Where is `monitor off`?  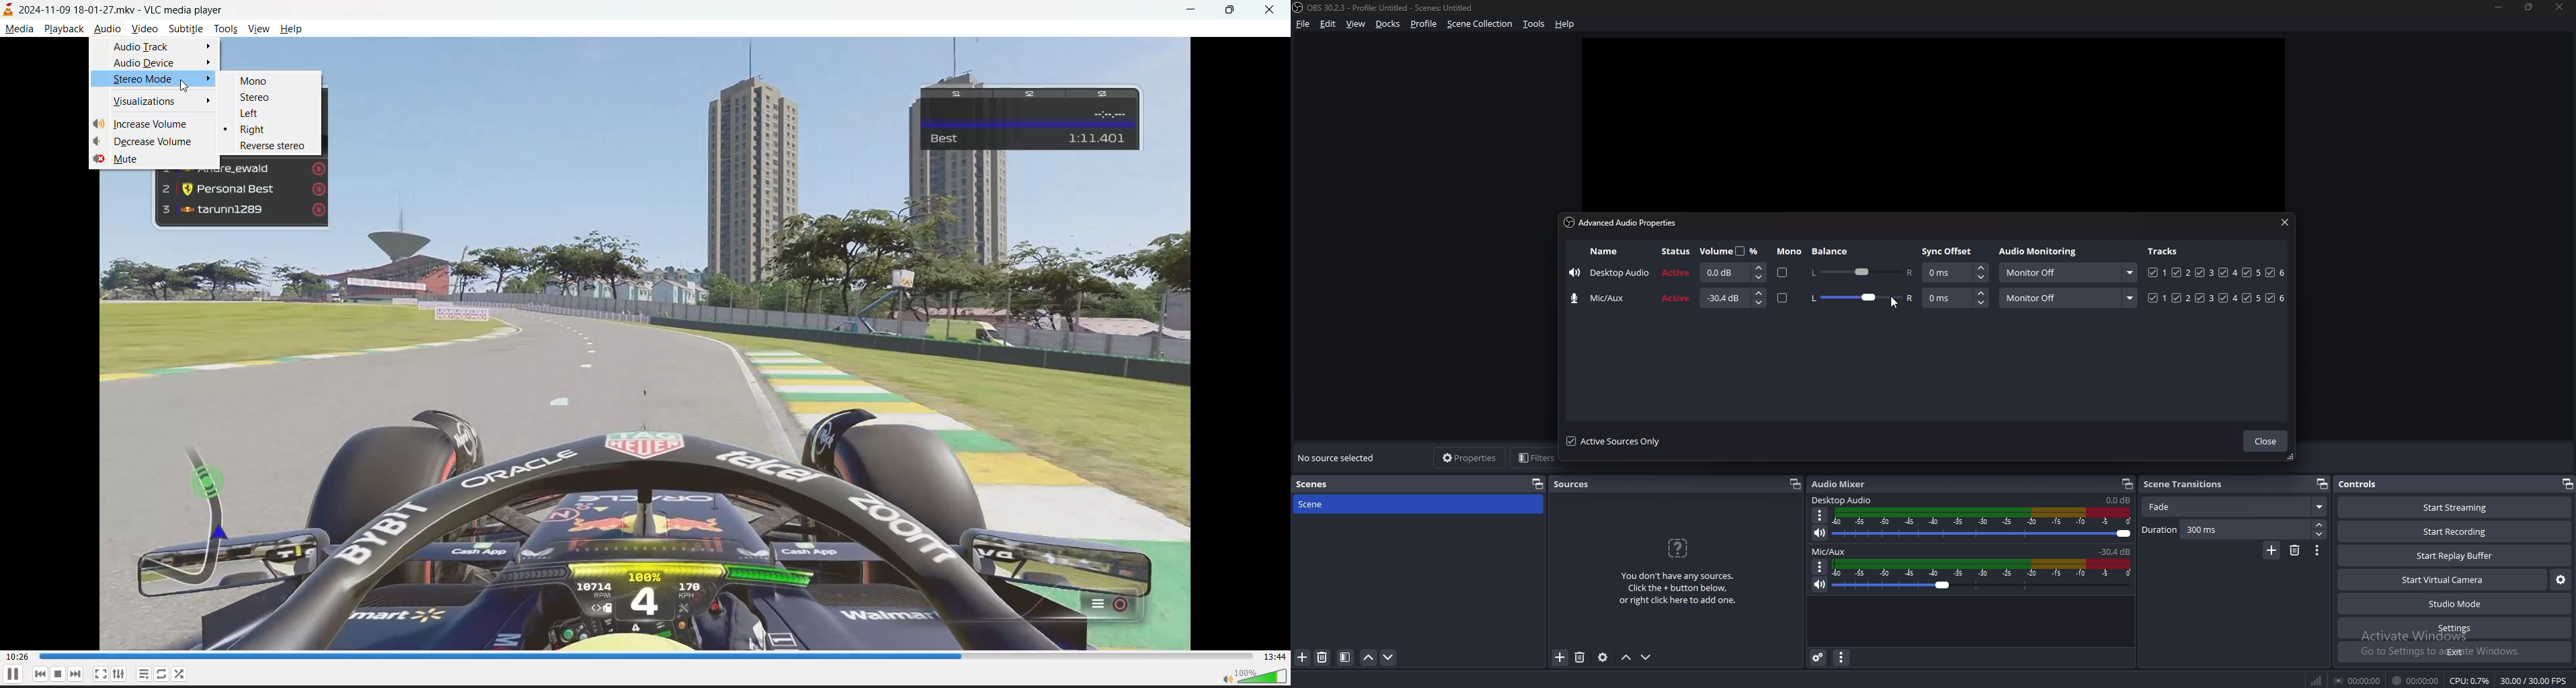
monitor off is located at coordinates (2067, 272).